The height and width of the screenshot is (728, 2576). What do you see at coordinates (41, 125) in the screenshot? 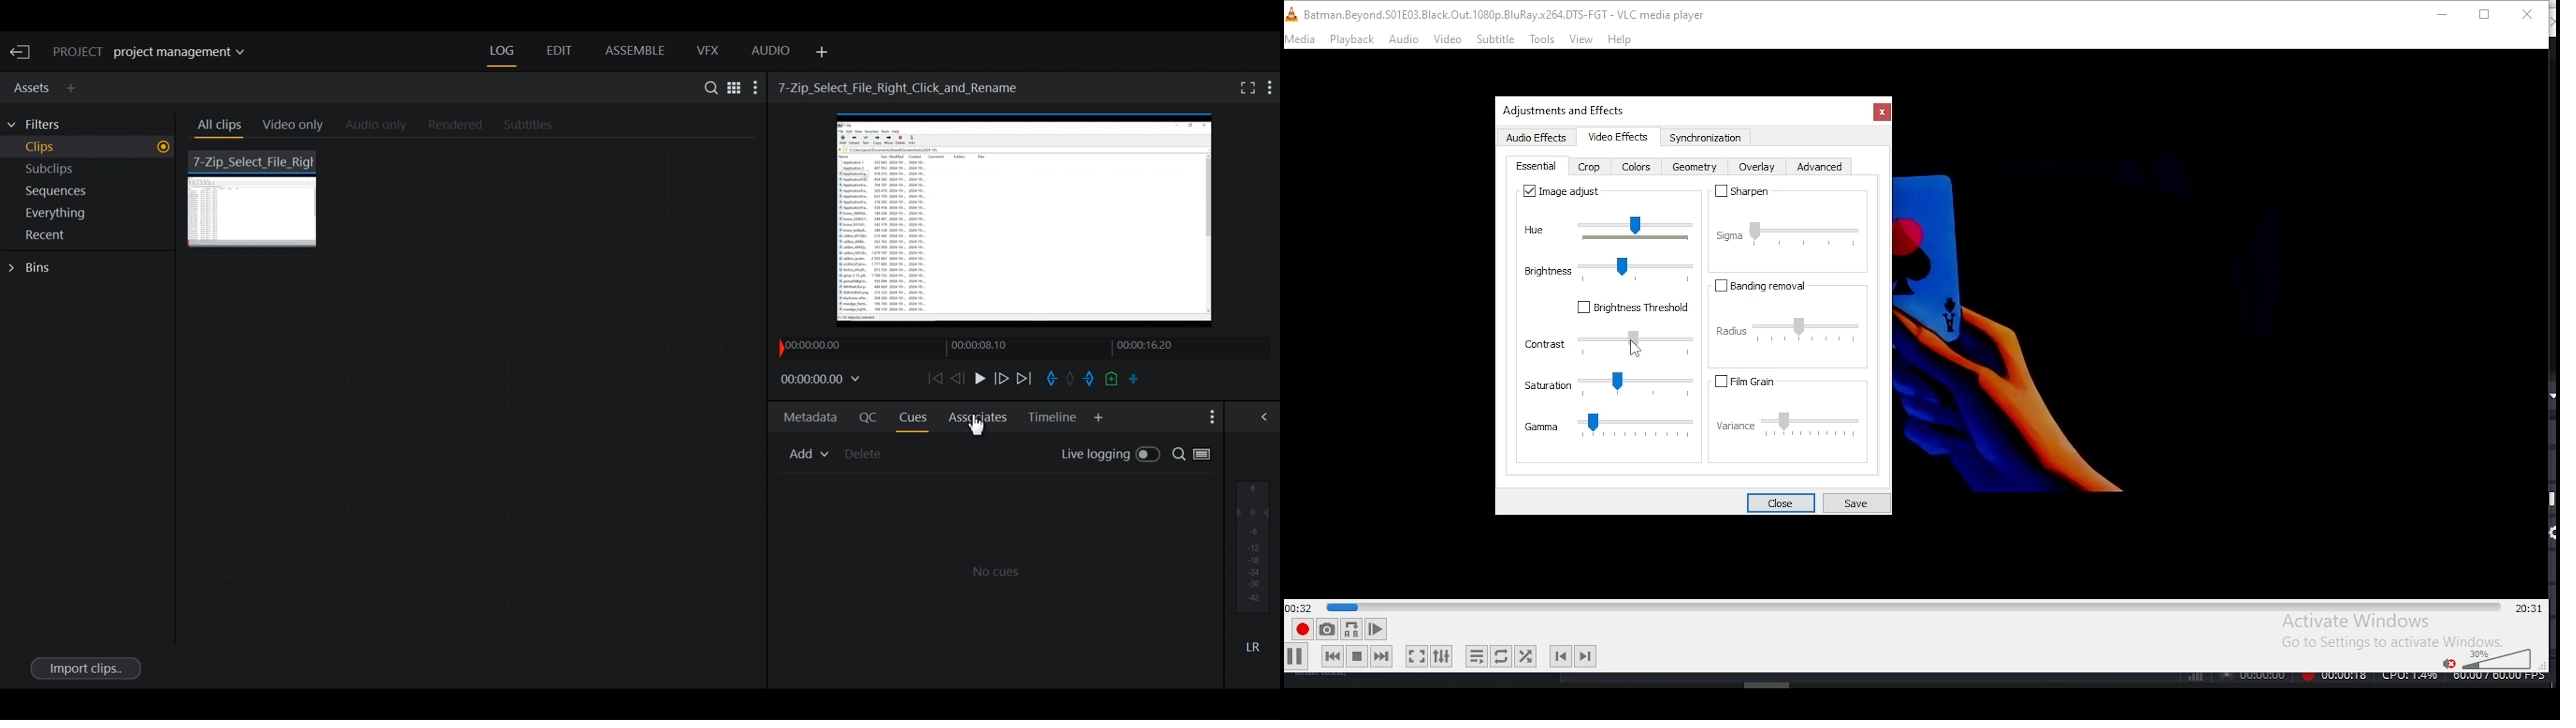
I see `Filters` at bounding box center [41, 125].